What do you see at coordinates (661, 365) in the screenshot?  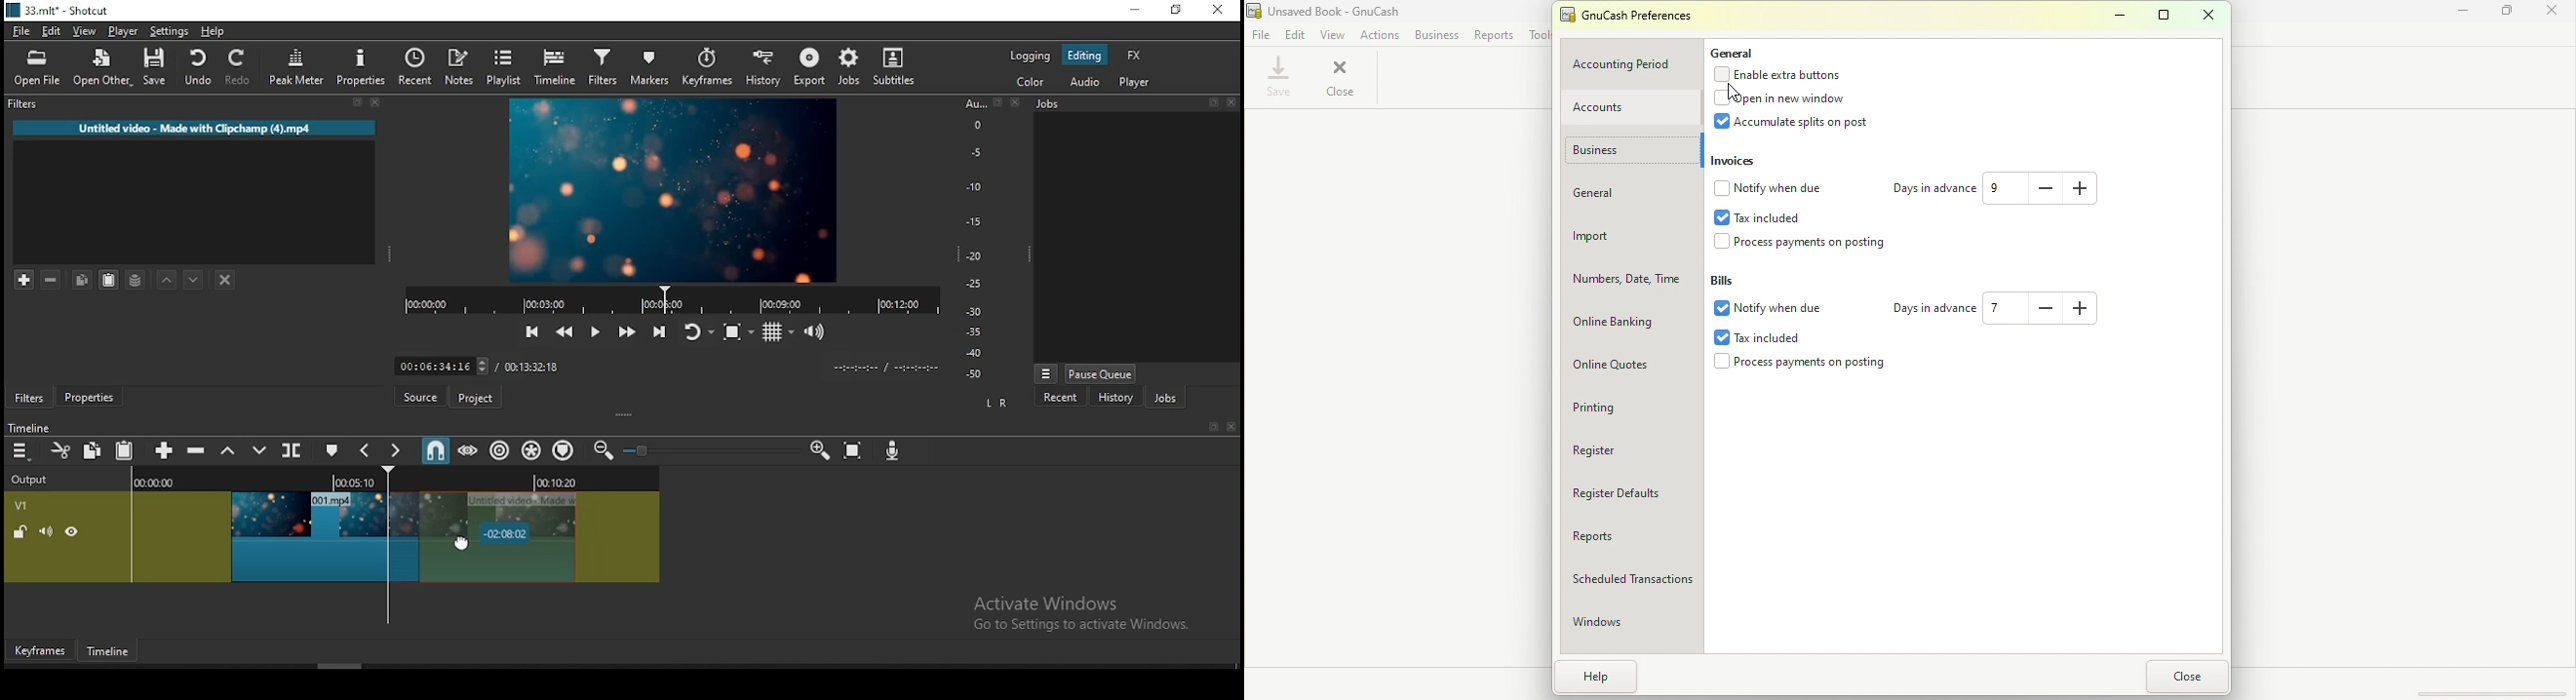 I see `` at bounding box center [661, 365].